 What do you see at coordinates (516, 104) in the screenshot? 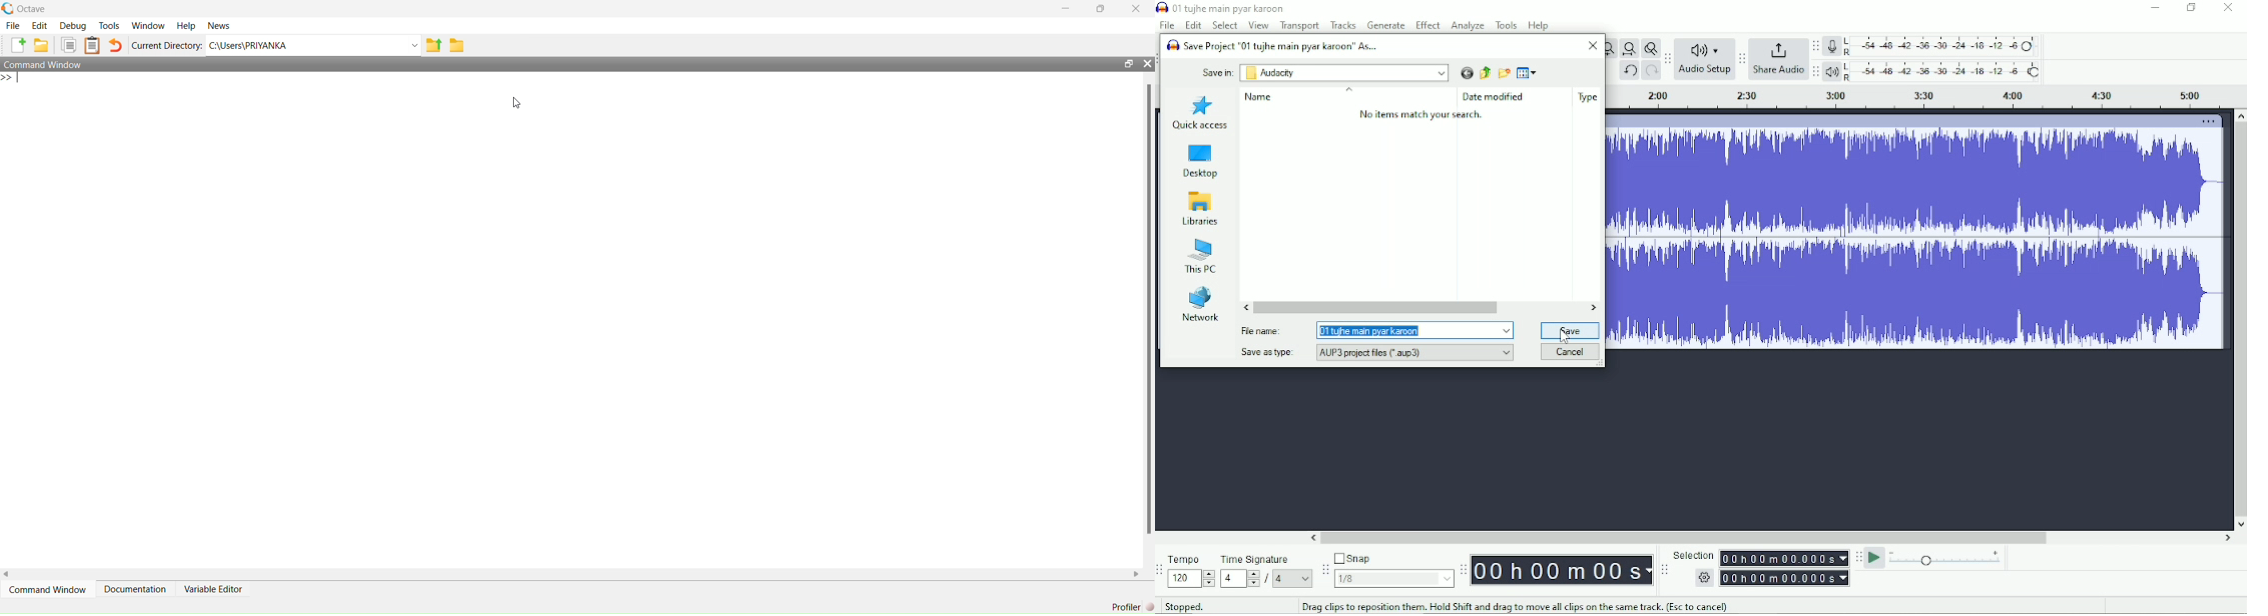
I see `cursor` at bounding box center [516, 104].